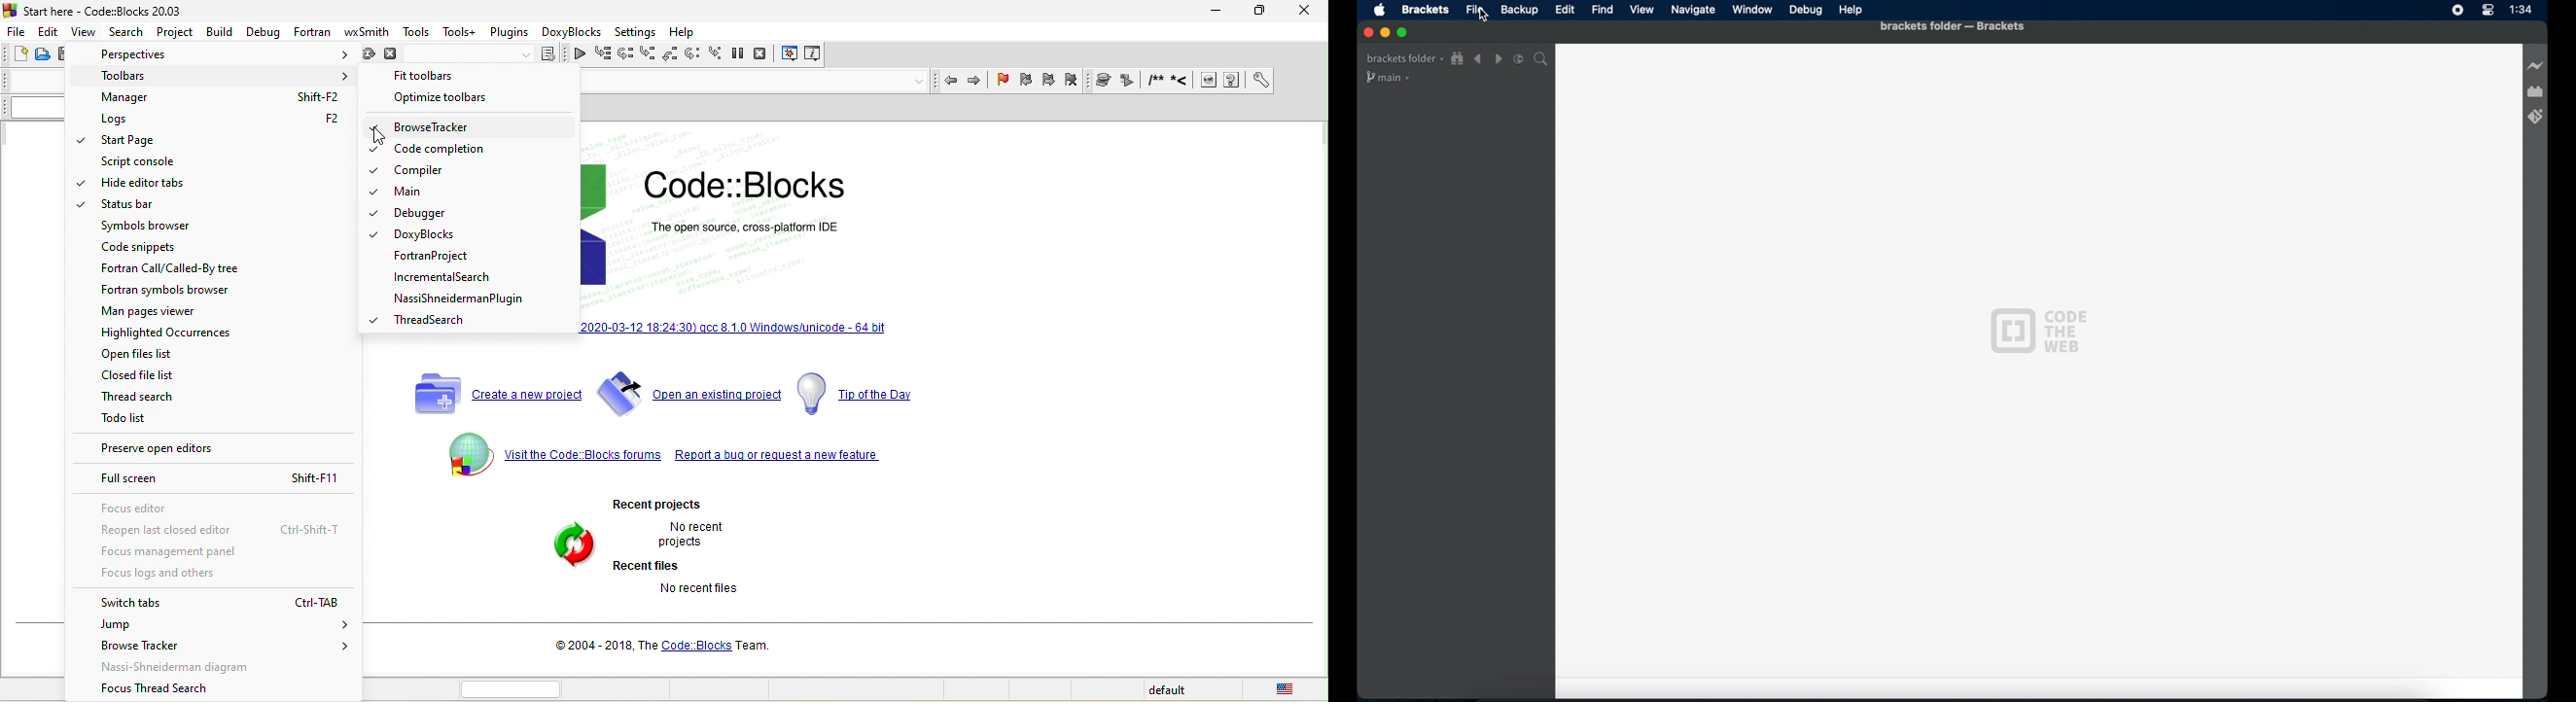 The height and width of the screenshot is (728, 2576). What do you see at coordinates (168, 334) in the screenshot?
I see `highlighted occurrences` at bounding box center [168, 334].